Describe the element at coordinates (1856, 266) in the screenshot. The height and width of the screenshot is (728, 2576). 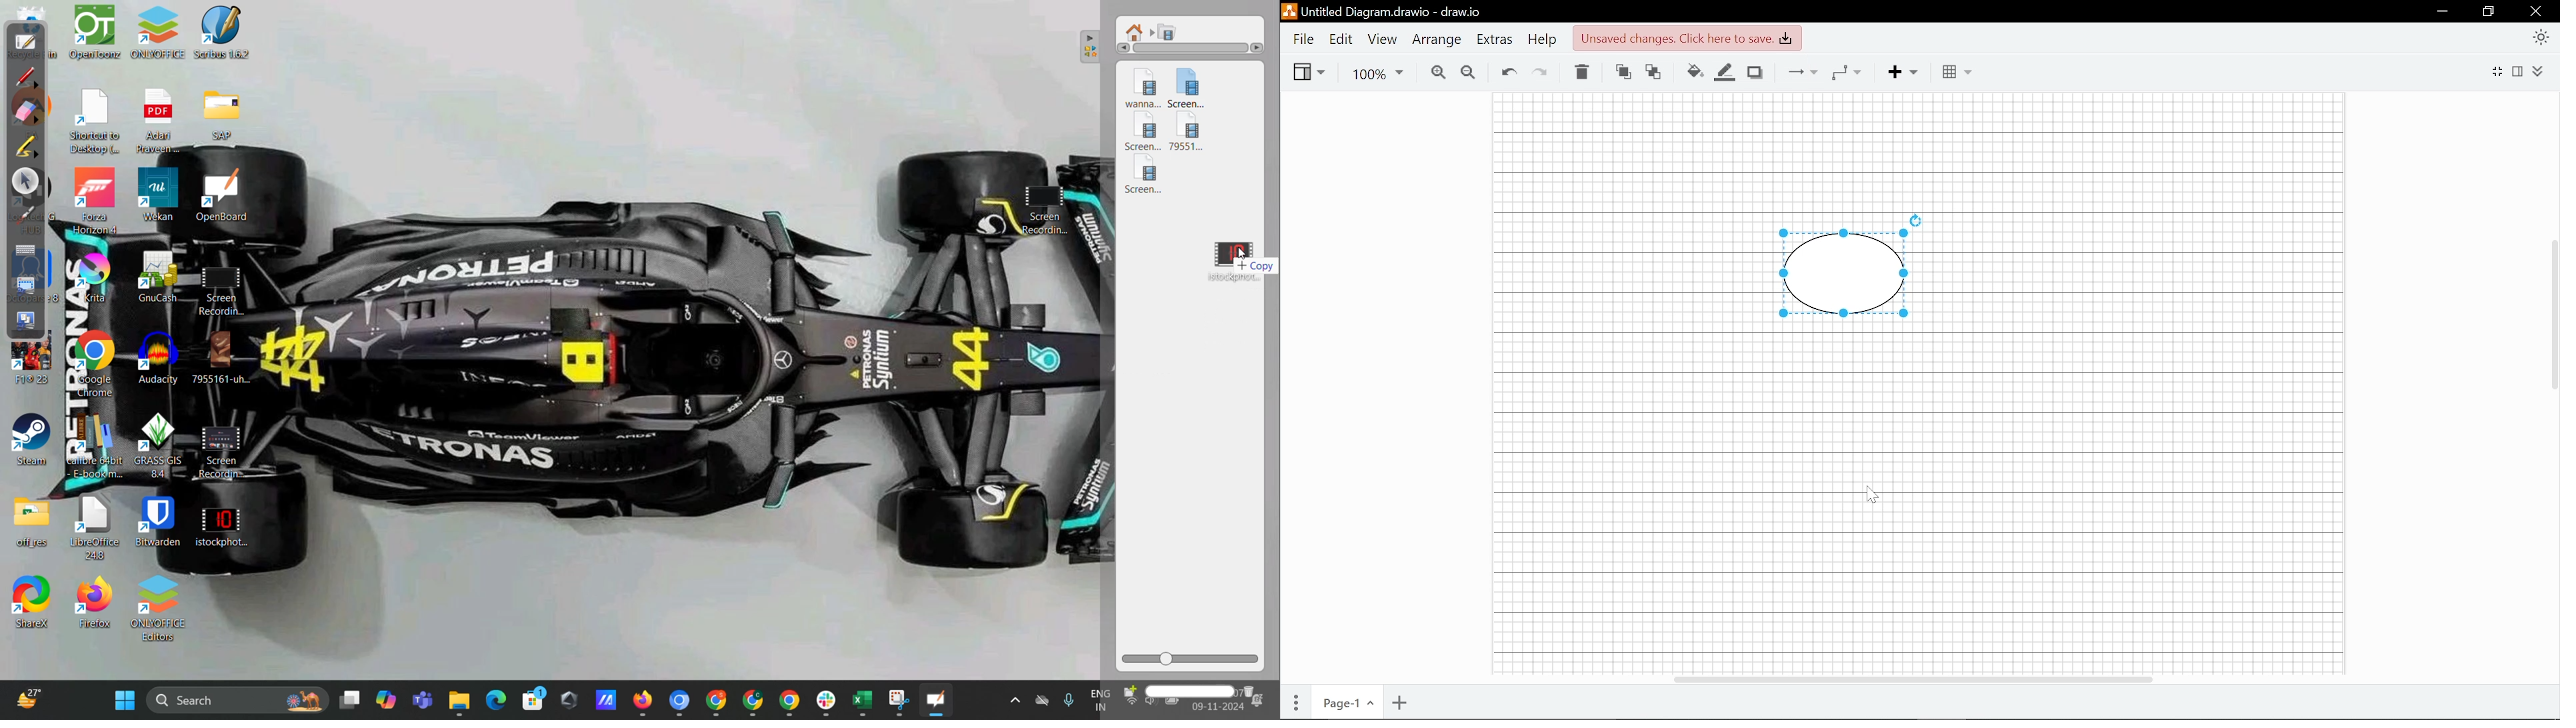
I see `Diagram in the canvas` at that location.